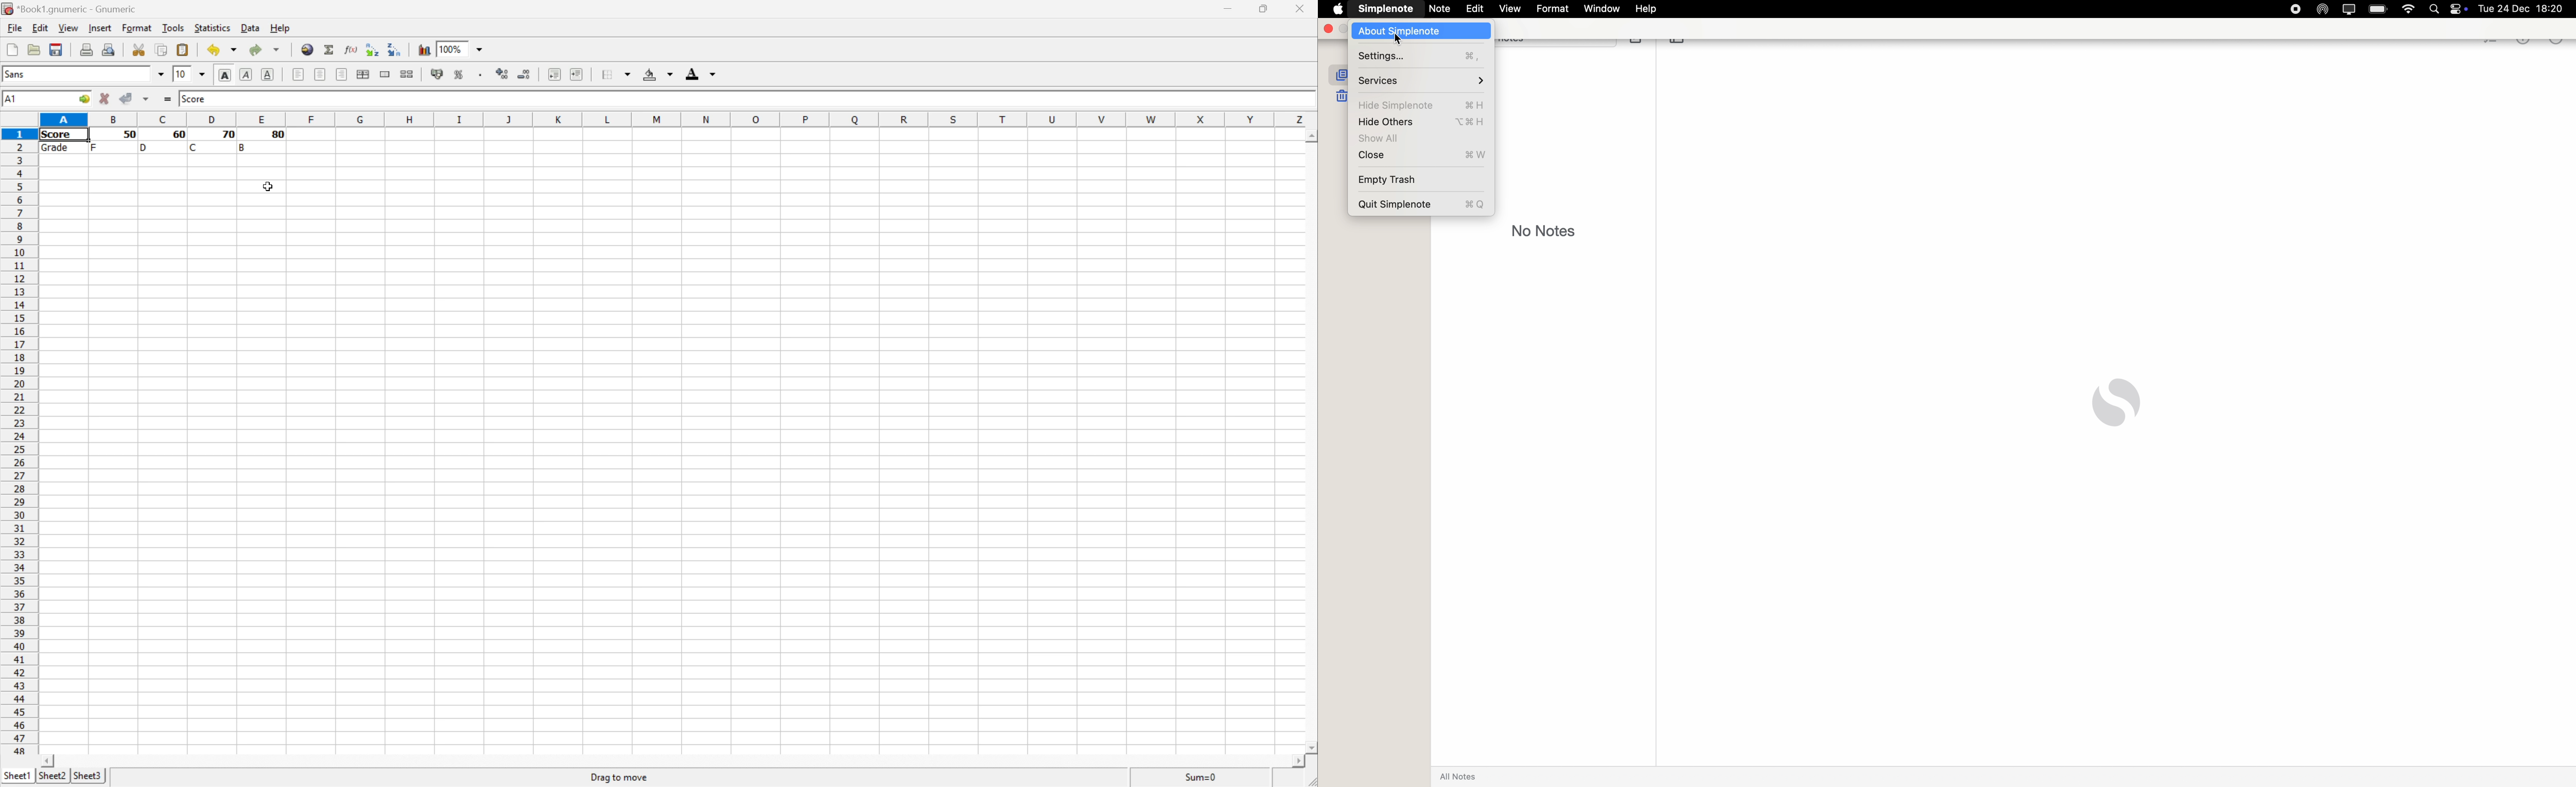  I want to click on 70, so click(226, 135).